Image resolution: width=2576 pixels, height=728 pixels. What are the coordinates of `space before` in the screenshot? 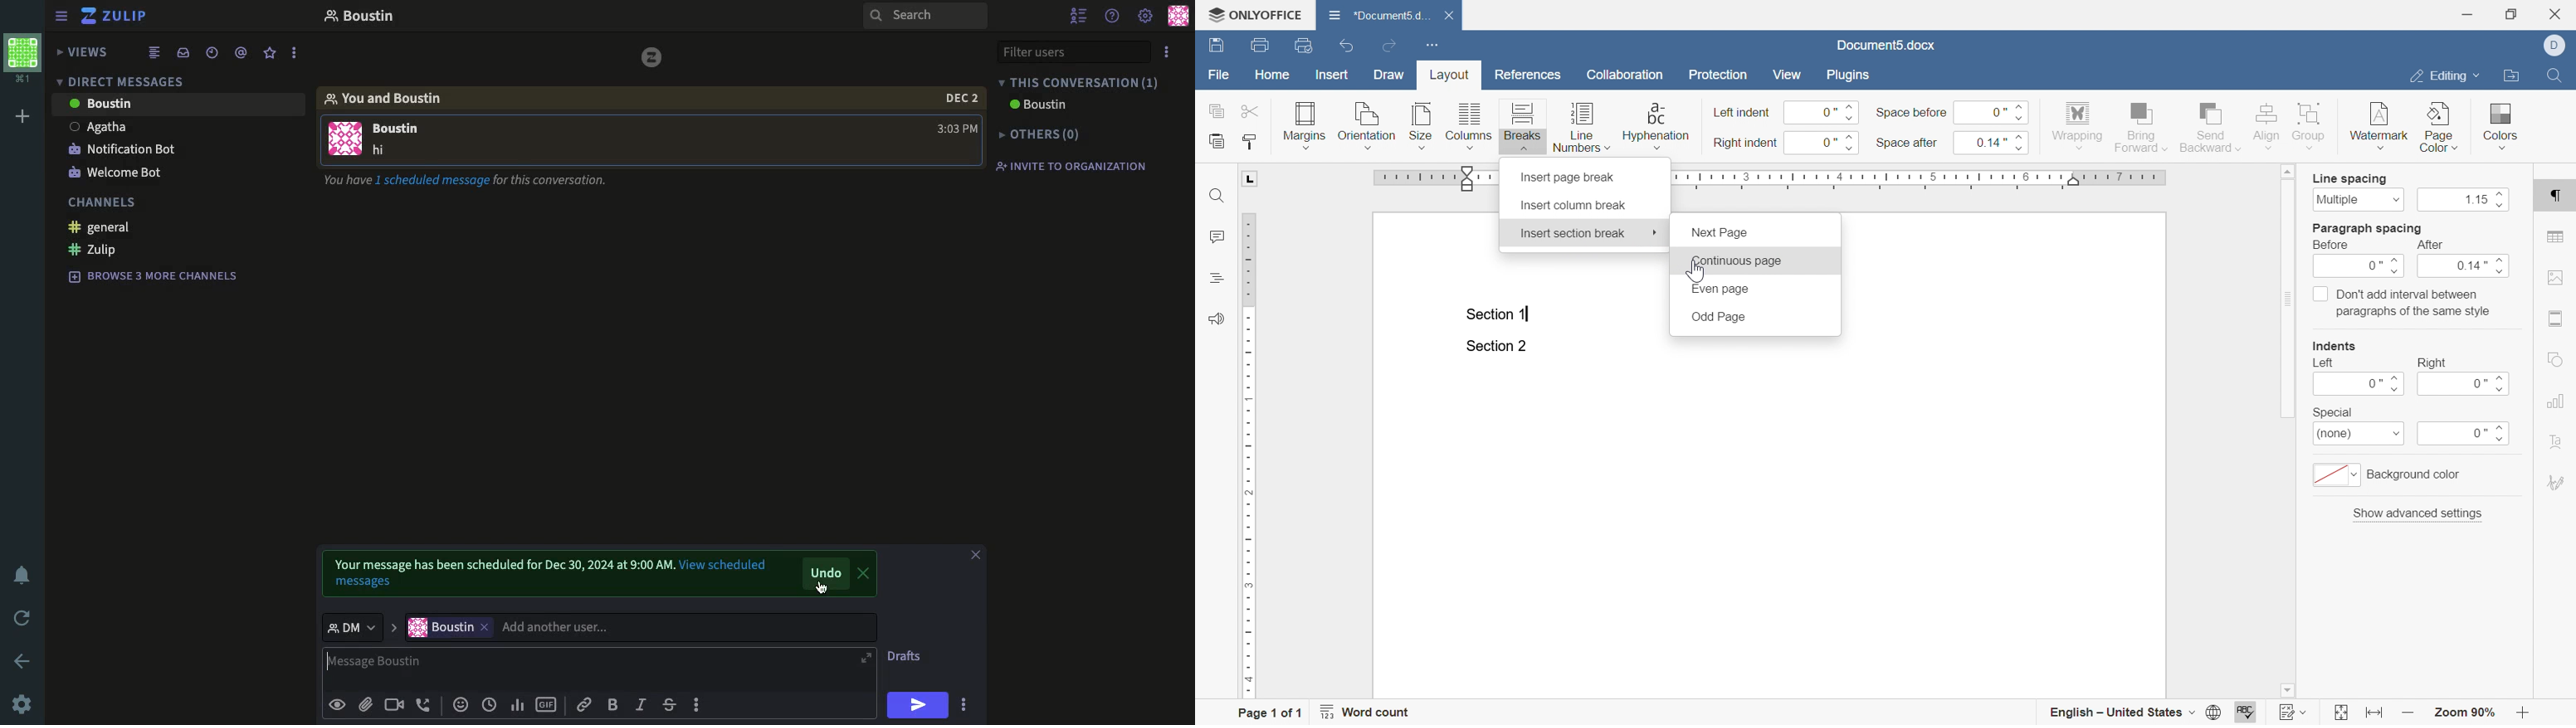 It's located at (1912, 113).